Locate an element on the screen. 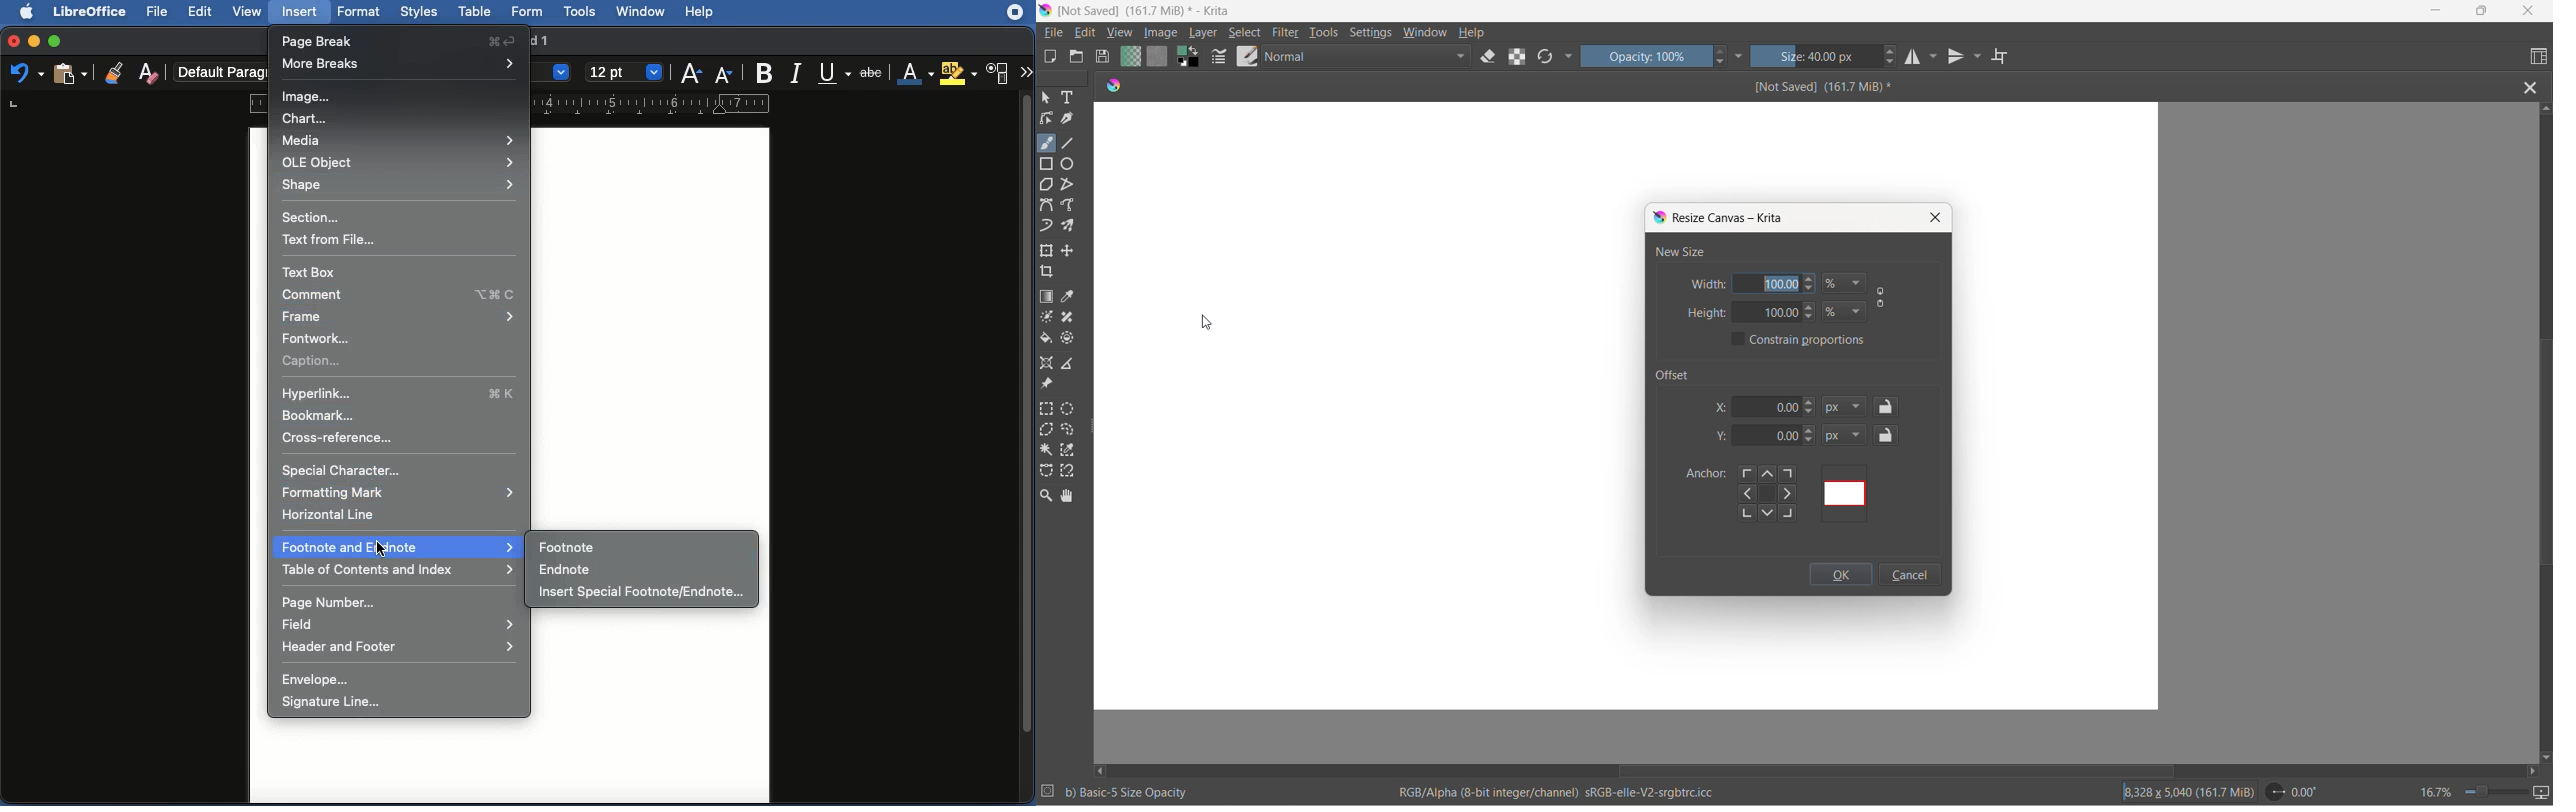 This screenshot has width=2576, height=812. scroll left button is located at coordinates (1103, 770).